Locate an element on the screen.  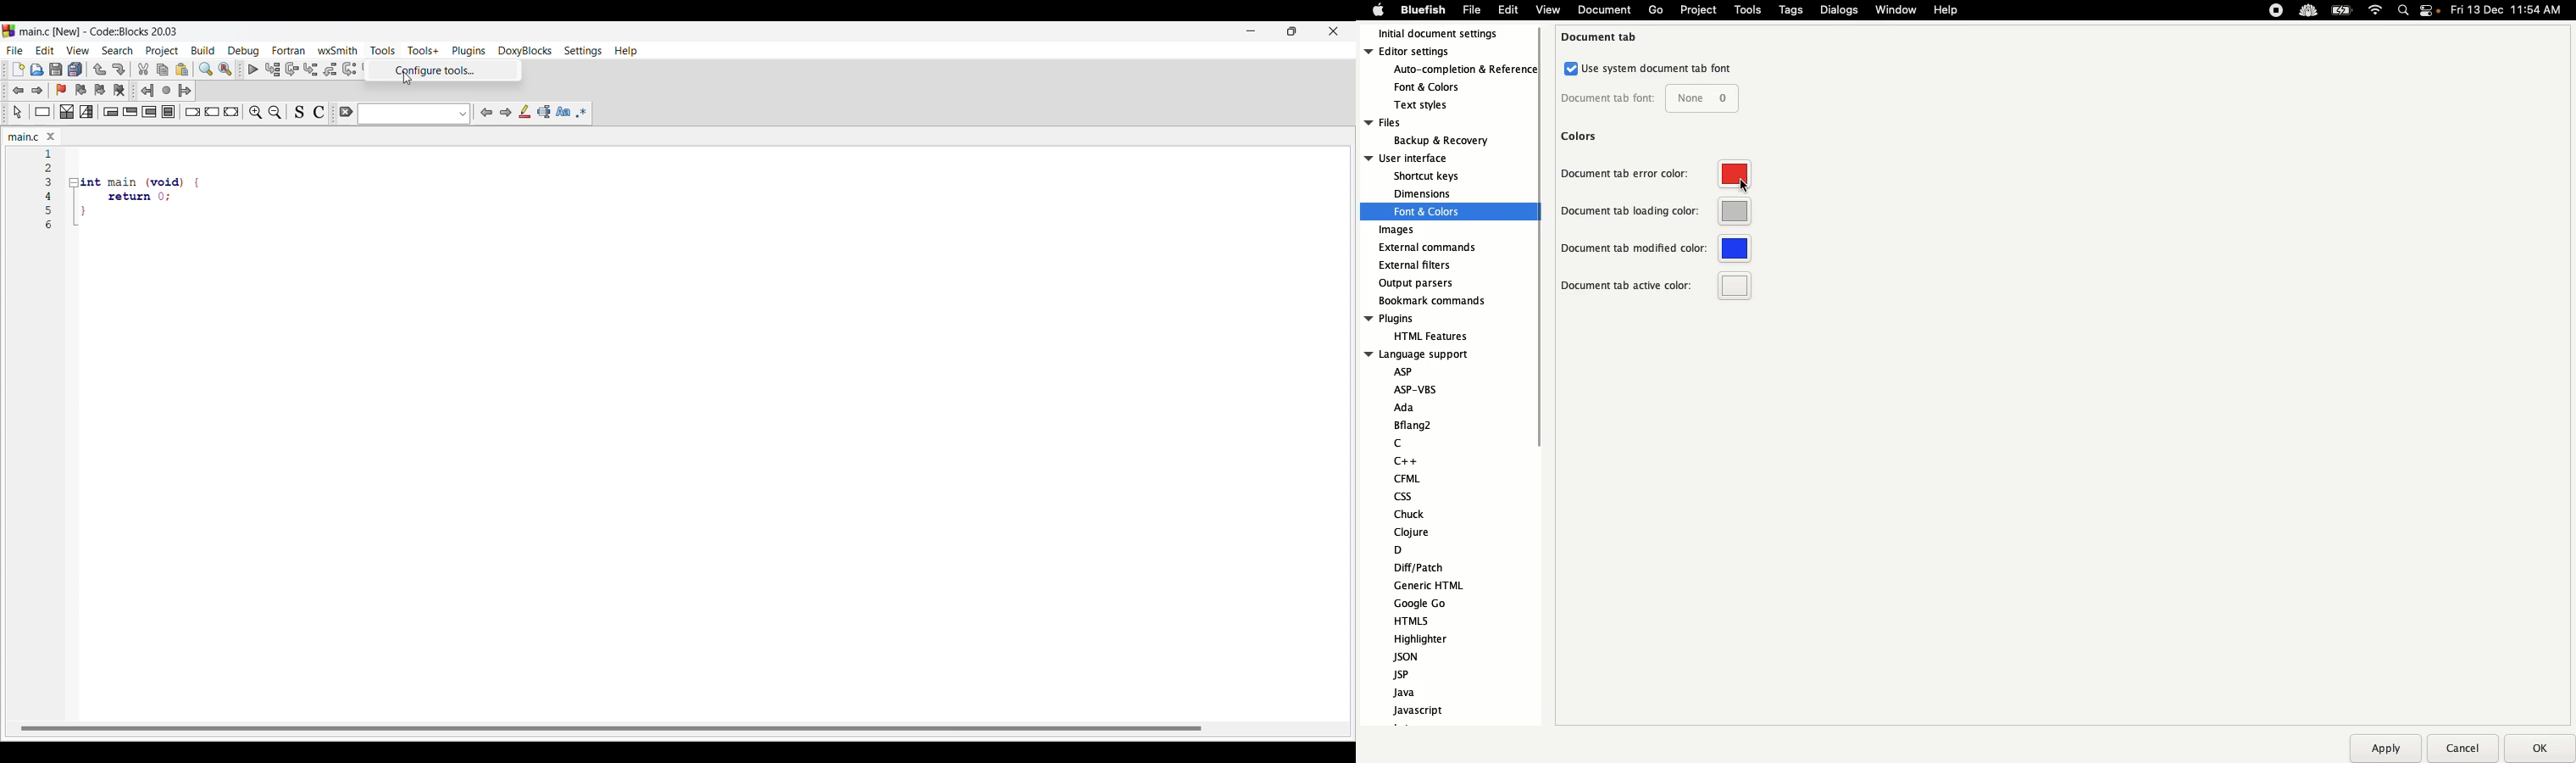
Extensions is located at coordinates (2290, 10).